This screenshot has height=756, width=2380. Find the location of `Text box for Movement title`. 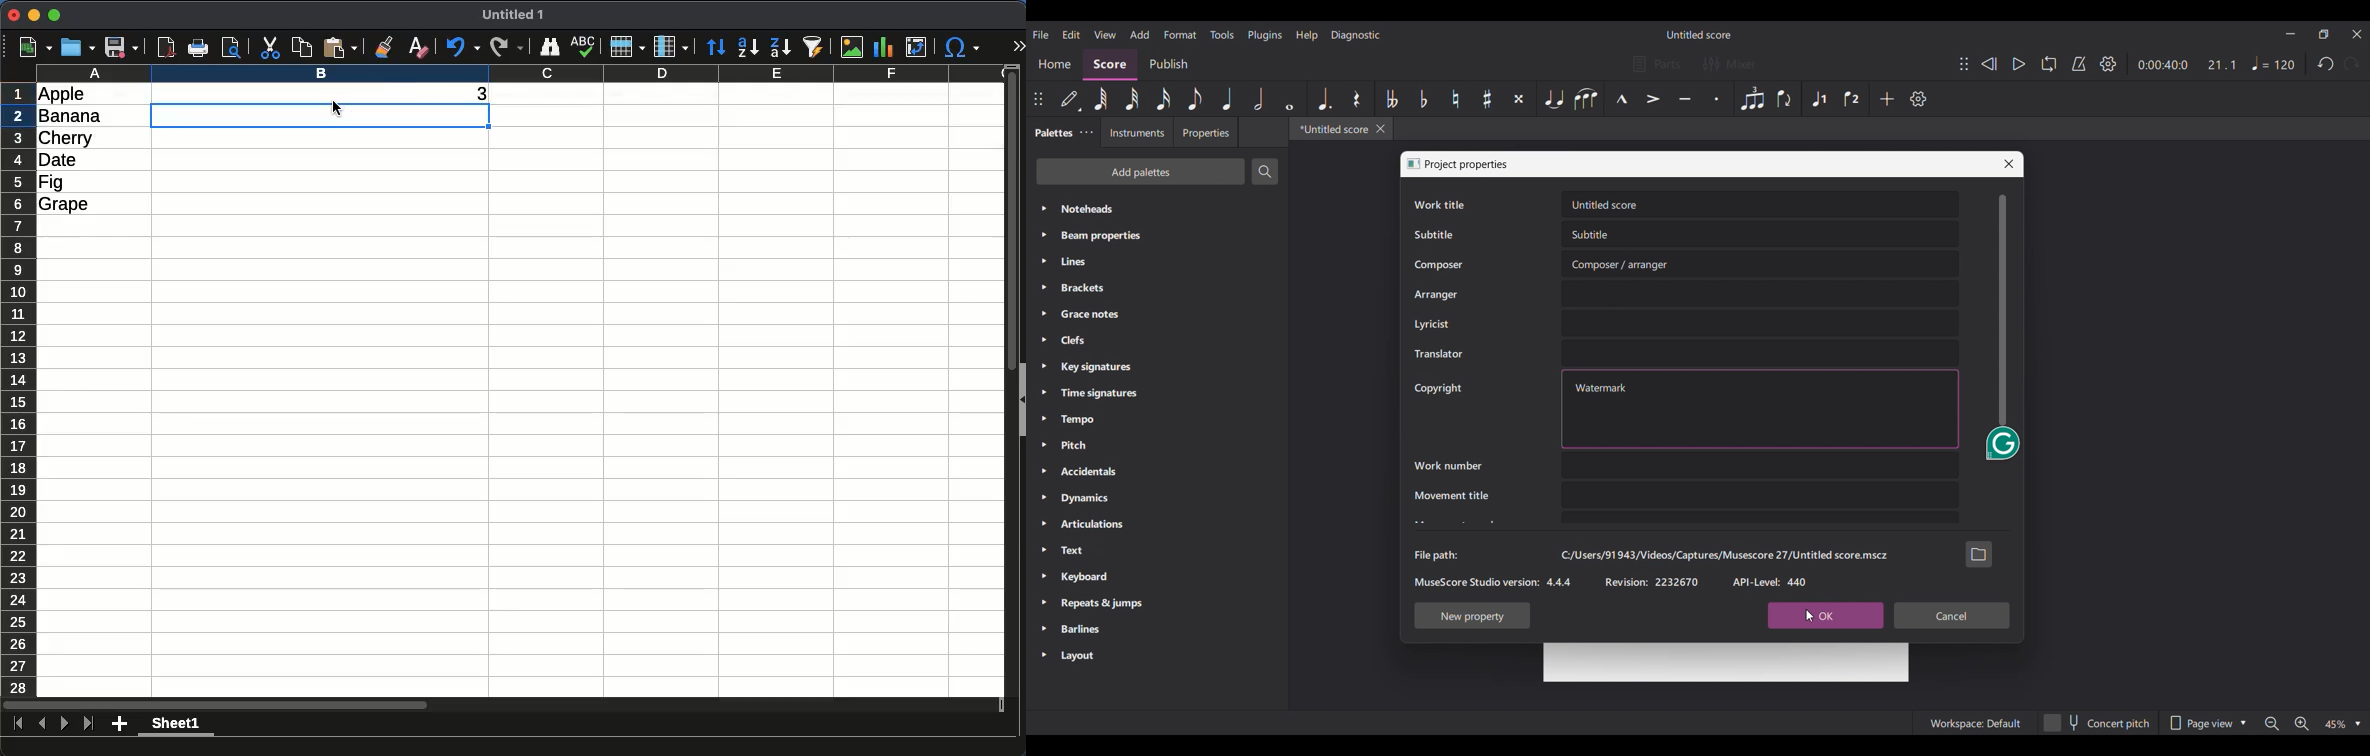

Text box for Movement title is located at coordinates (1760, 495).